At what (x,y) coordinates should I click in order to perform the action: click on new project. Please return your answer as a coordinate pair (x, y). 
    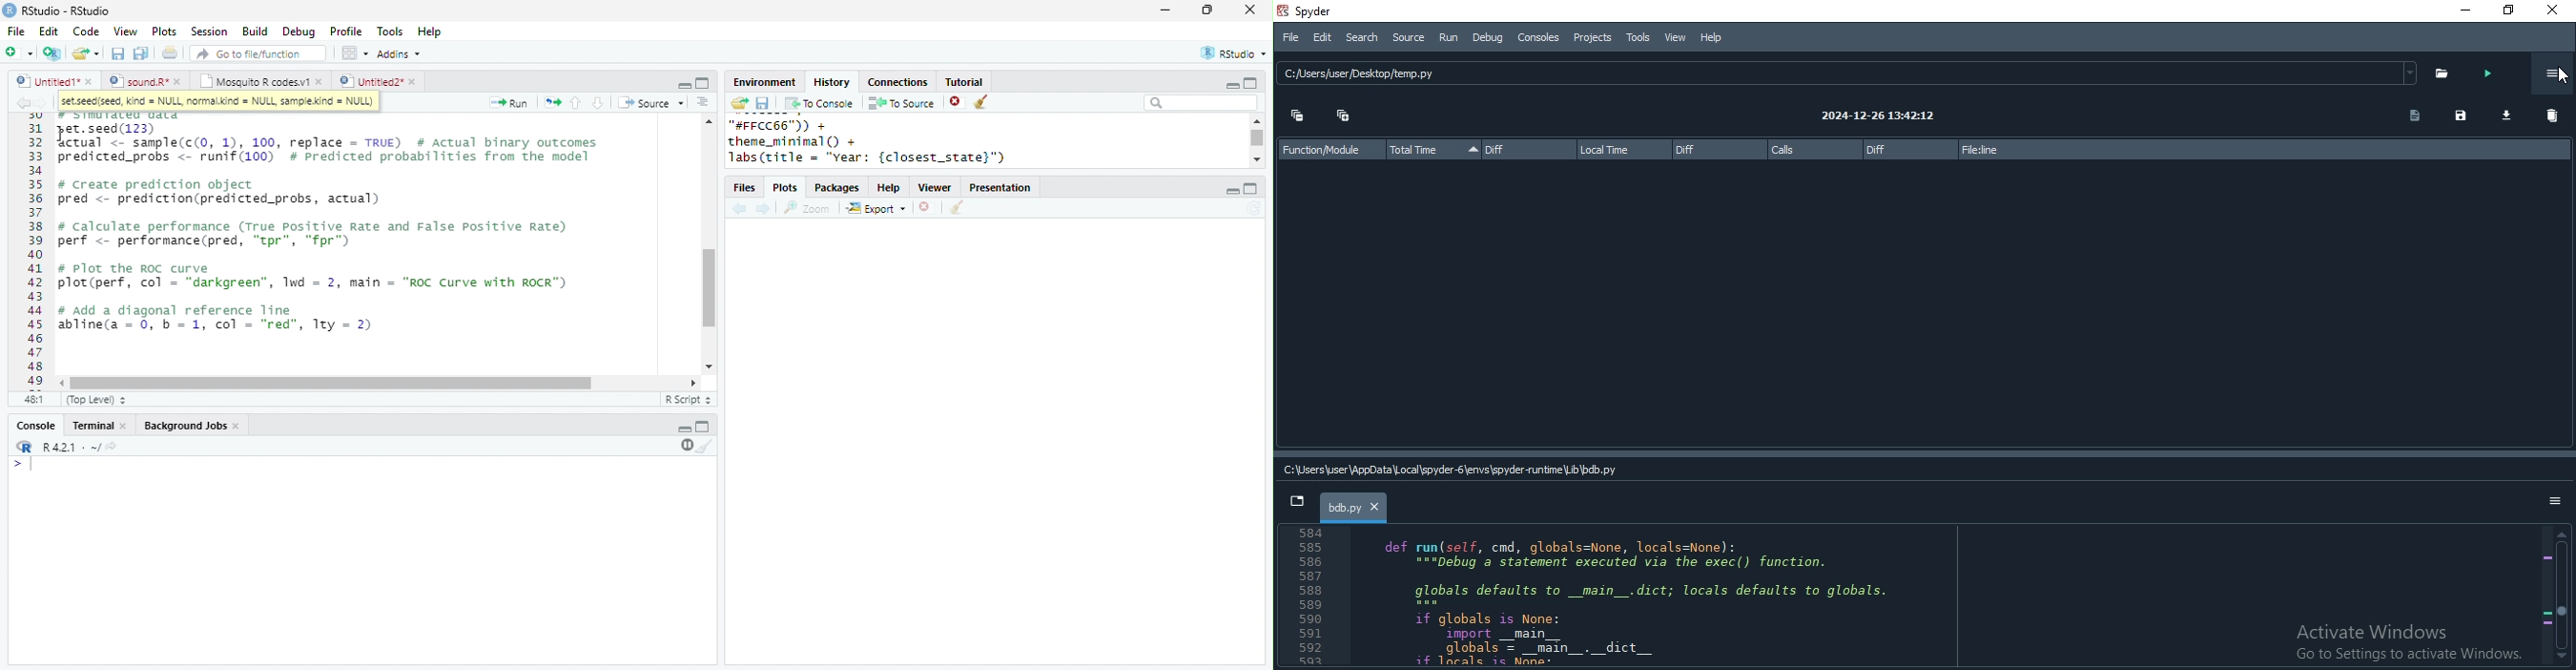
    Looking at the image, I should click on (53, 53).